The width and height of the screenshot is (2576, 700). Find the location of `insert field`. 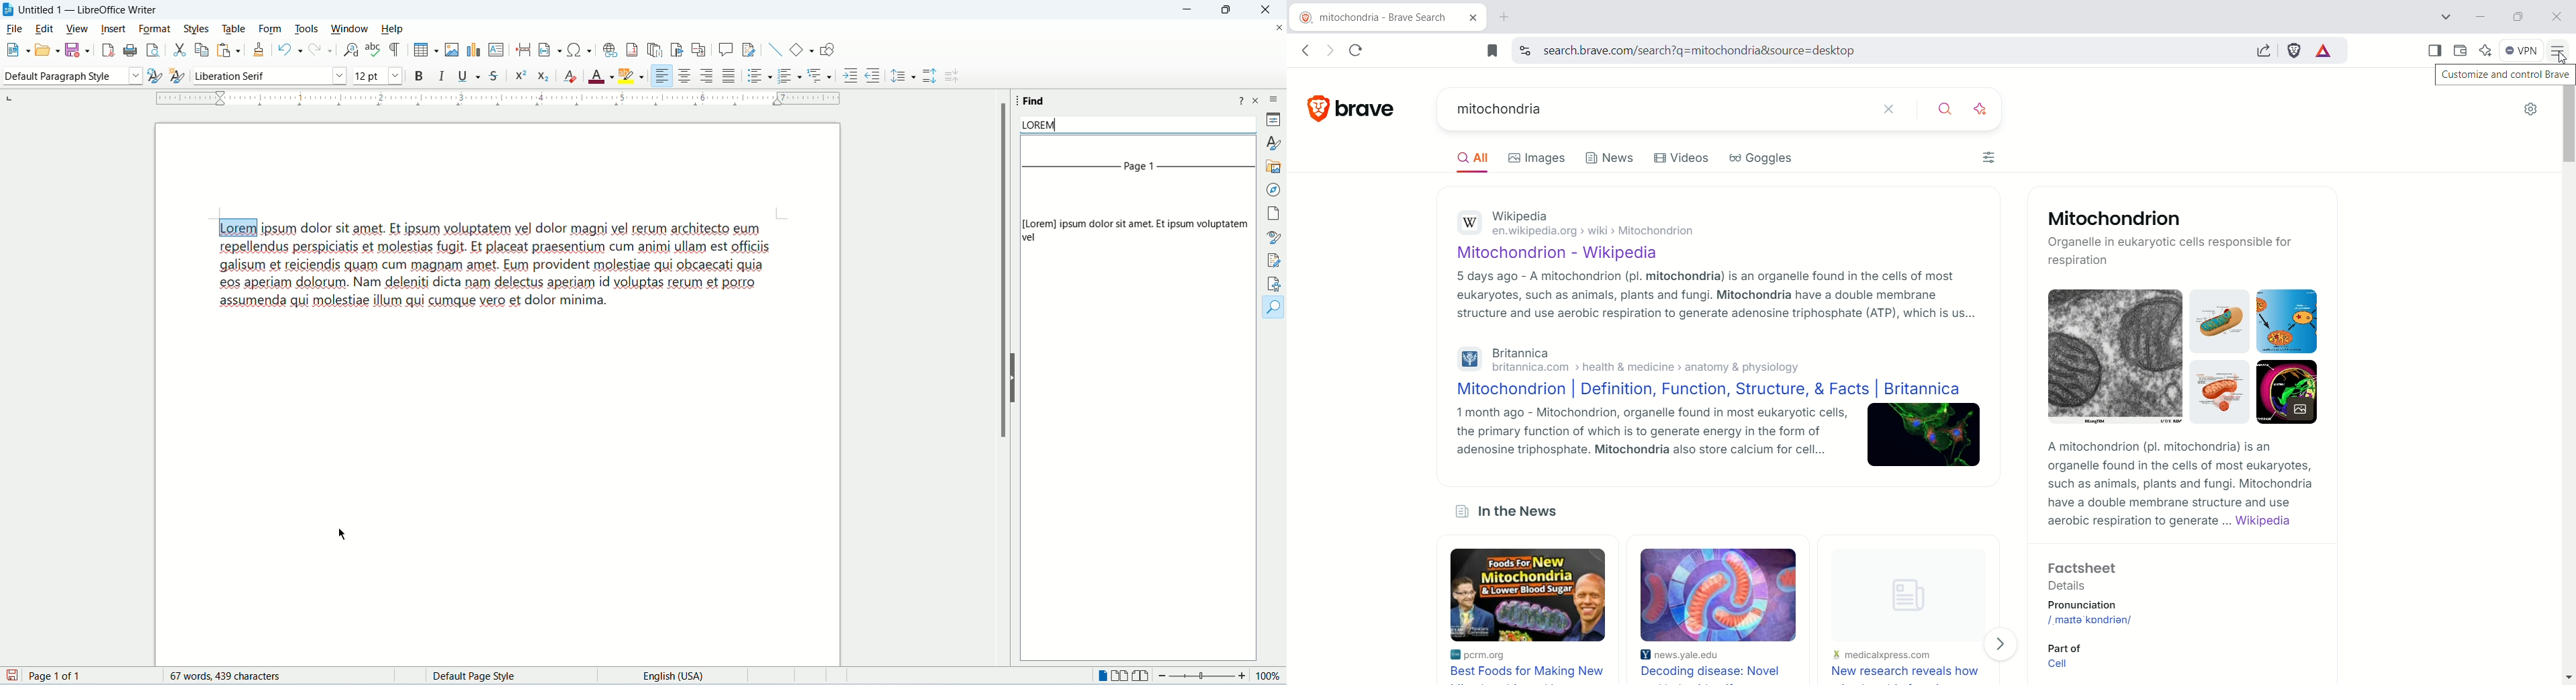

insert field is located at coordinates (544, 50).